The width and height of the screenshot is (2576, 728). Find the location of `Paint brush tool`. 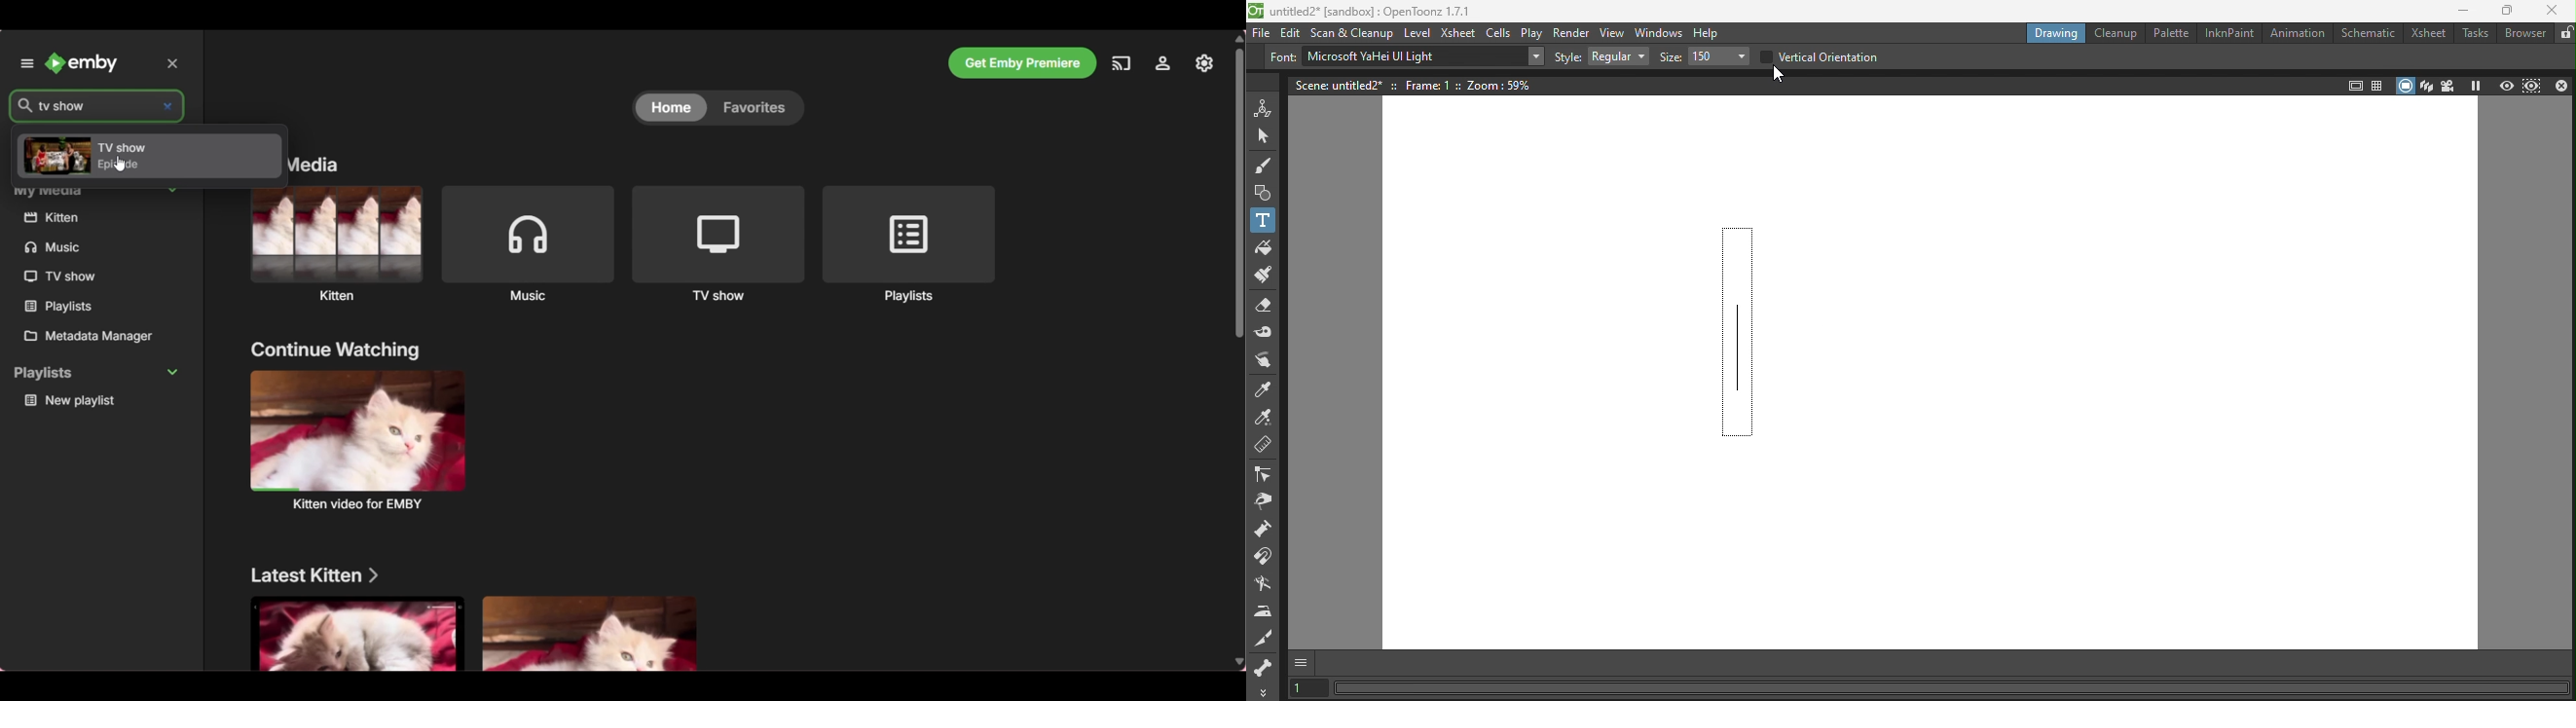

Paint brush tool is located at coordinates (1266, 276).